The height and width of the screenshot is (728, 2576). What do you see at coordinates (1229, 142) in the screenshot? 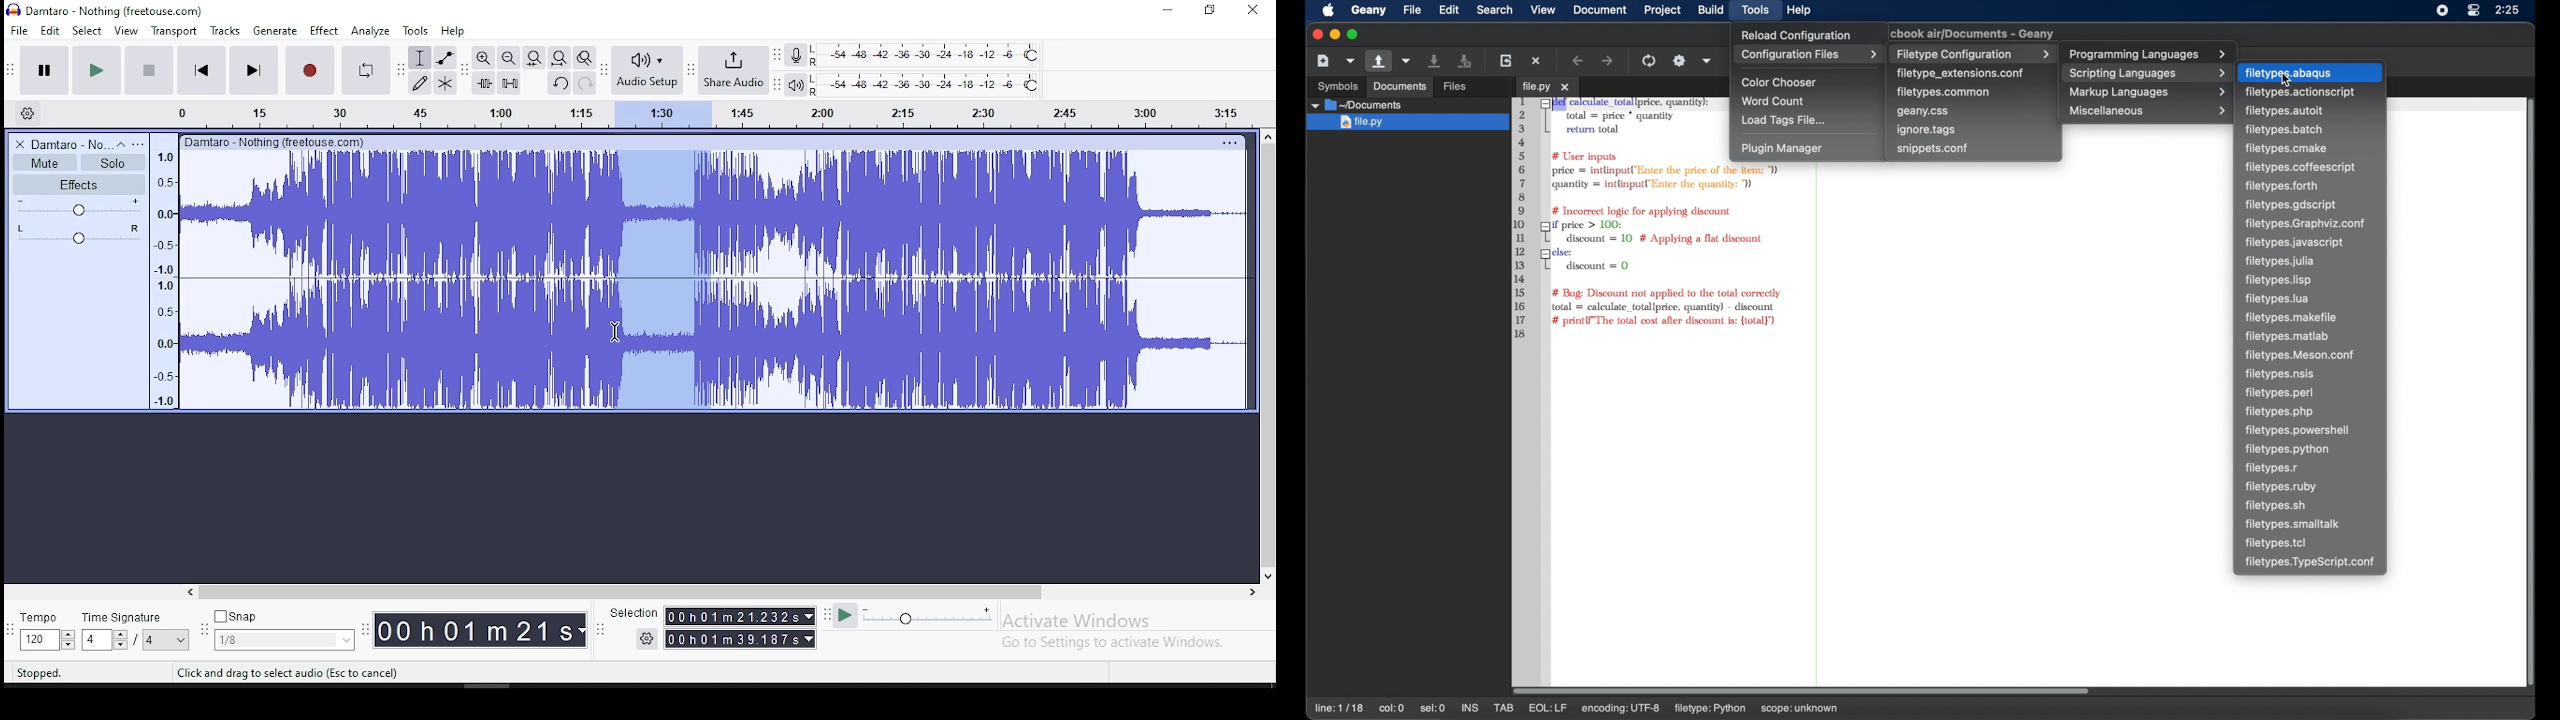
I see `` at bounding box center [1229, 142].